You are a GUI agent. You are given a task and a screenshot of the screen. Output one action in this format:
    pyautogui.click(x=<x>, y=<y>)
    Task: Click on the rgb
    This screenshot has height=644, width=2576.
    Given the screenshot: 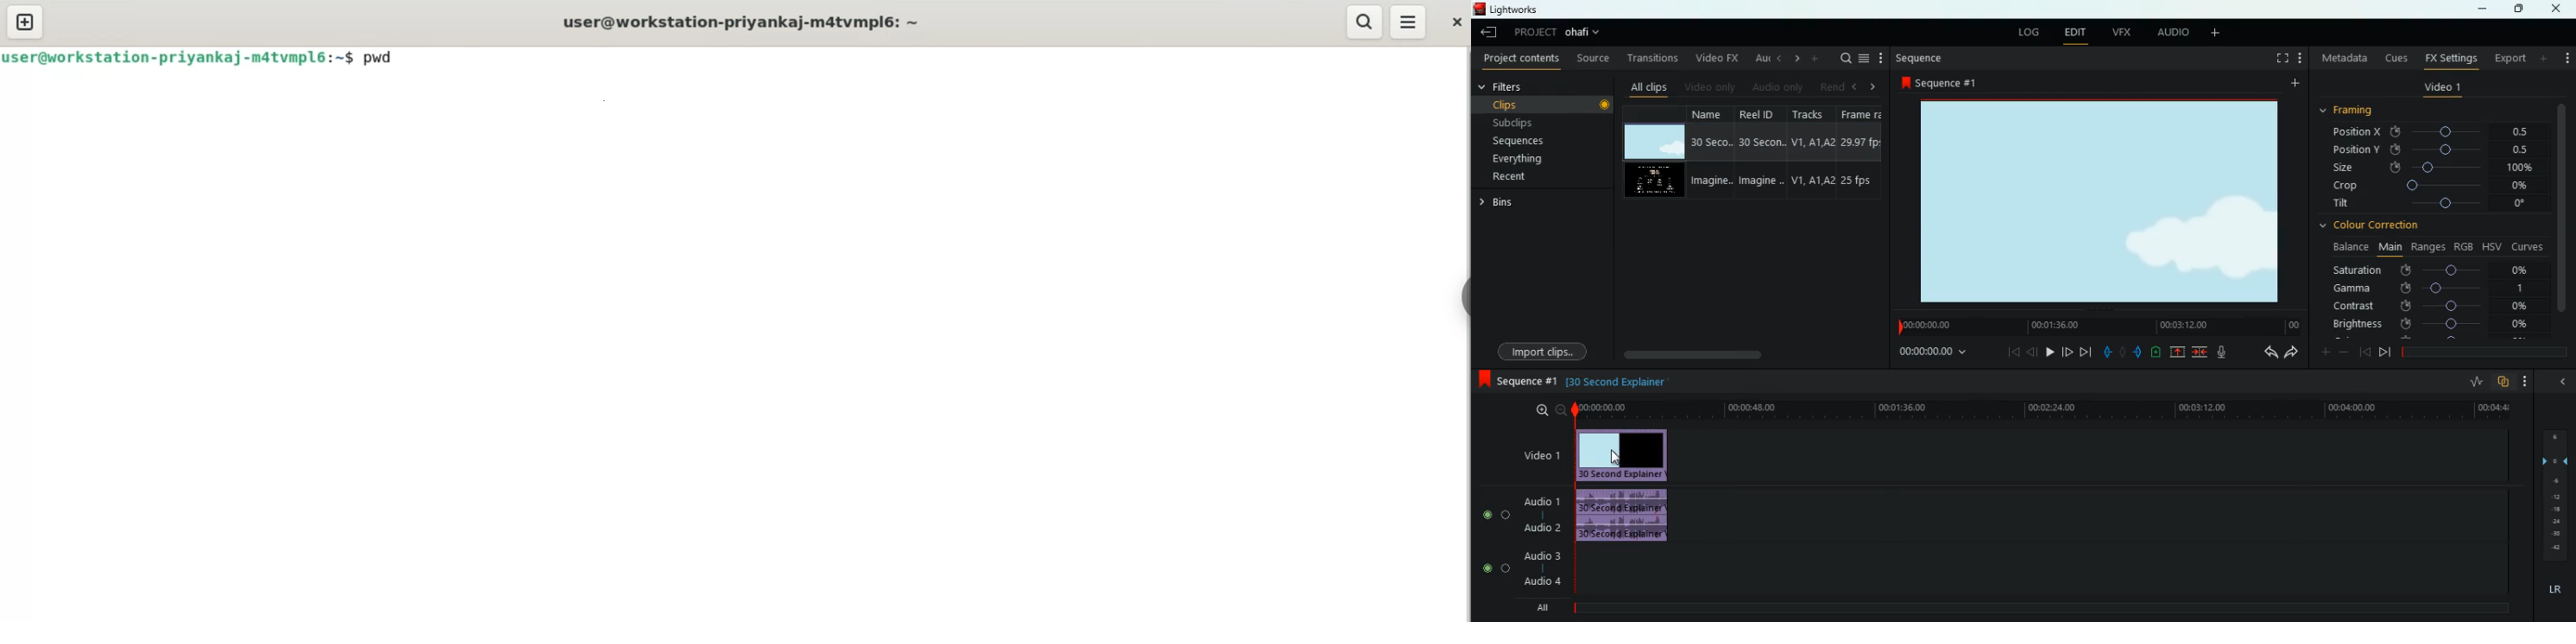 What is the action you would take?
    pyautogui.click(x=2465, y=245)
    